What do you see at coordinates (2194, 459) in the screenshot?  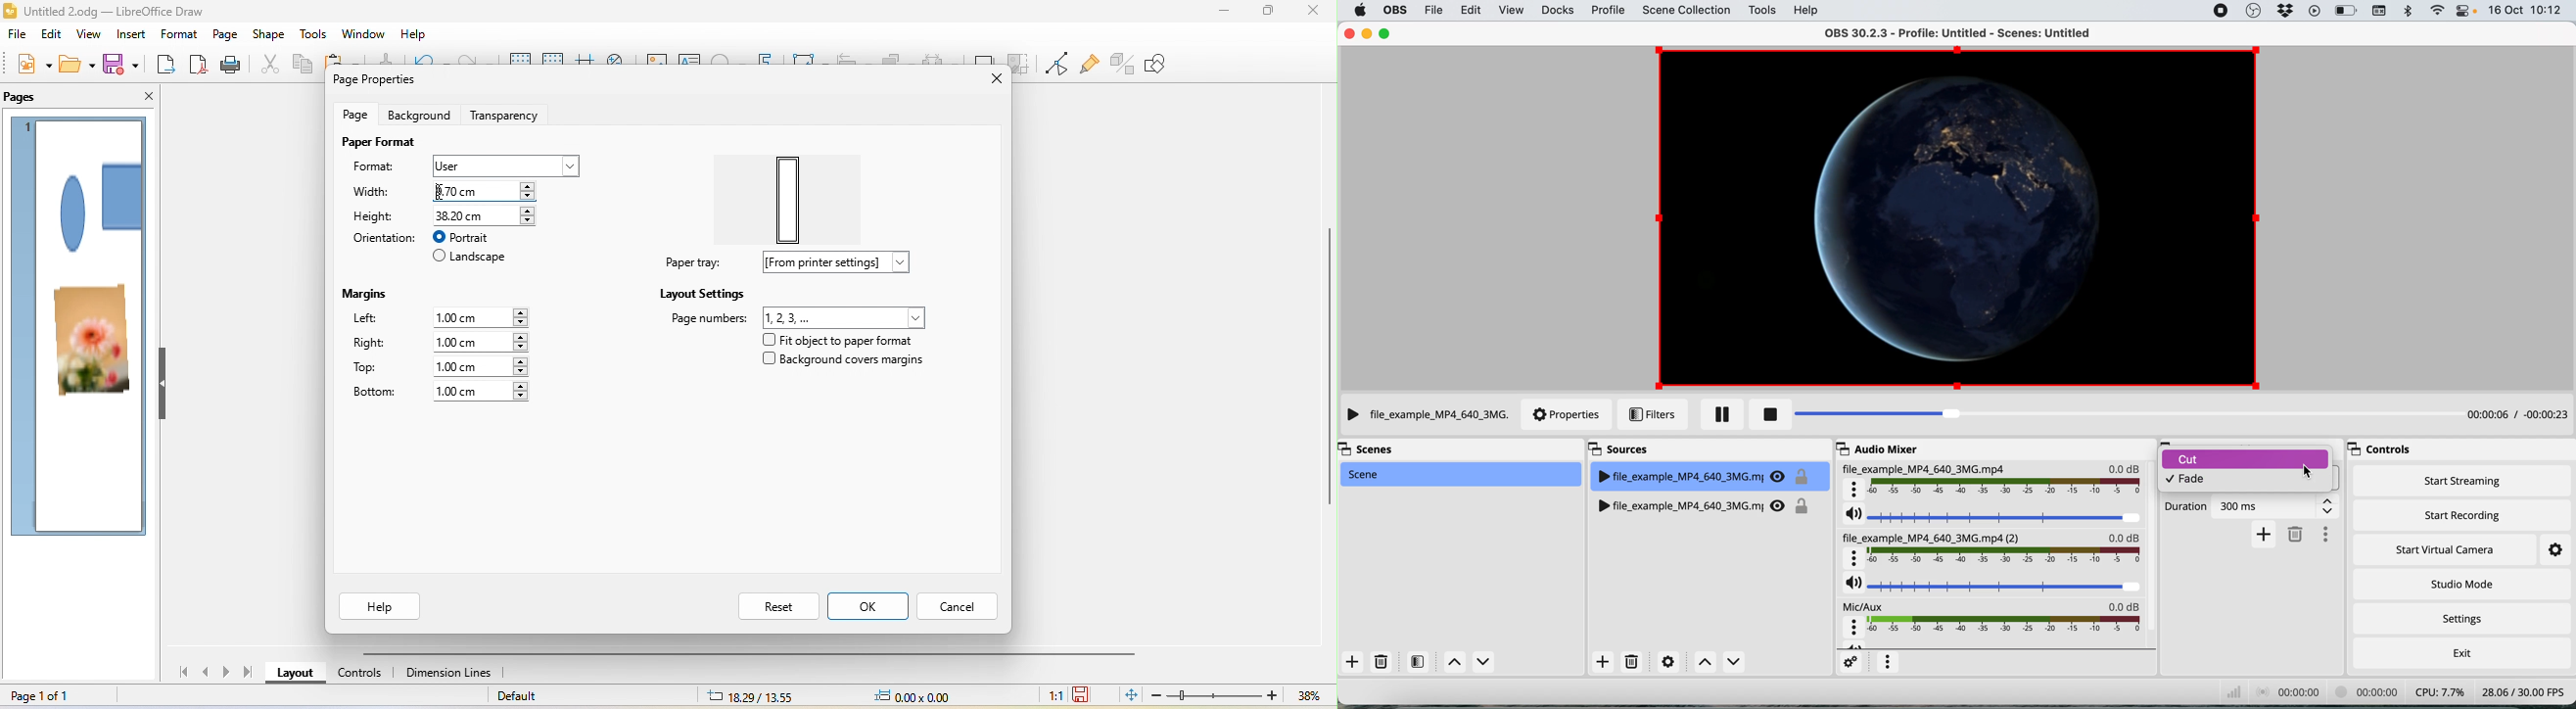 I see `cut` at bounding box center [2194, 459].